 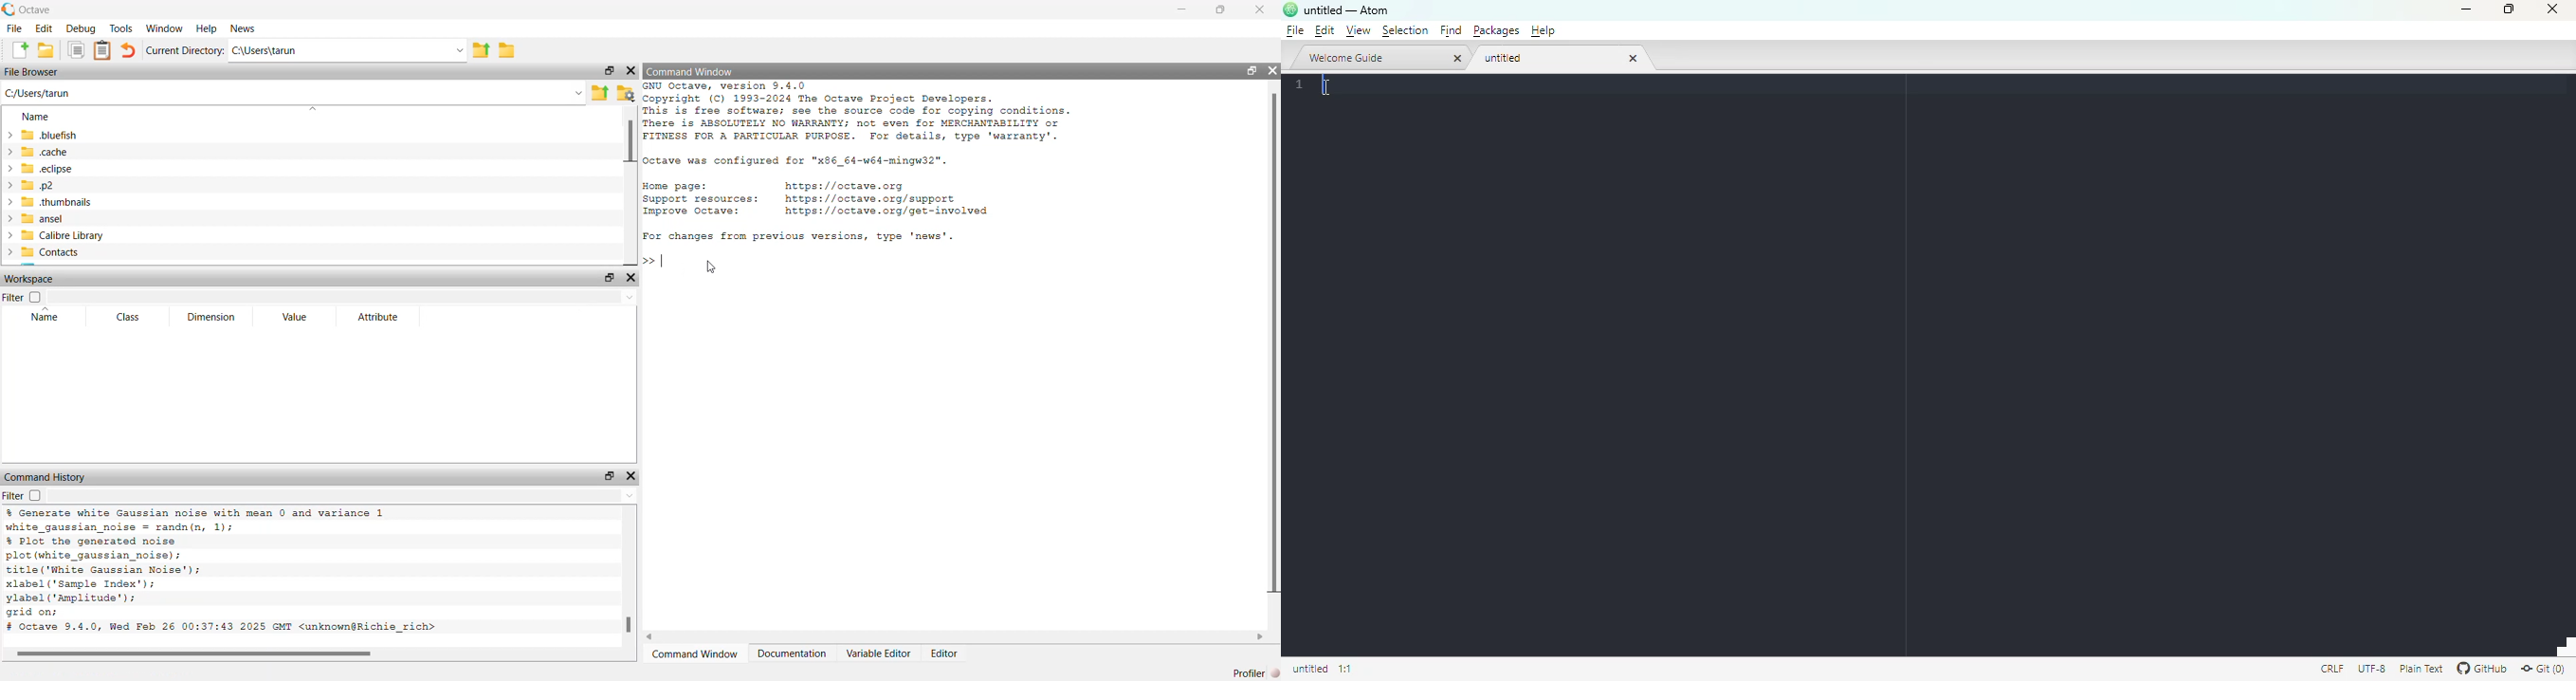 What do you see at coordinates (607, 279) in the screenshot?
I see `restore down` at bounding box center [607, 279].